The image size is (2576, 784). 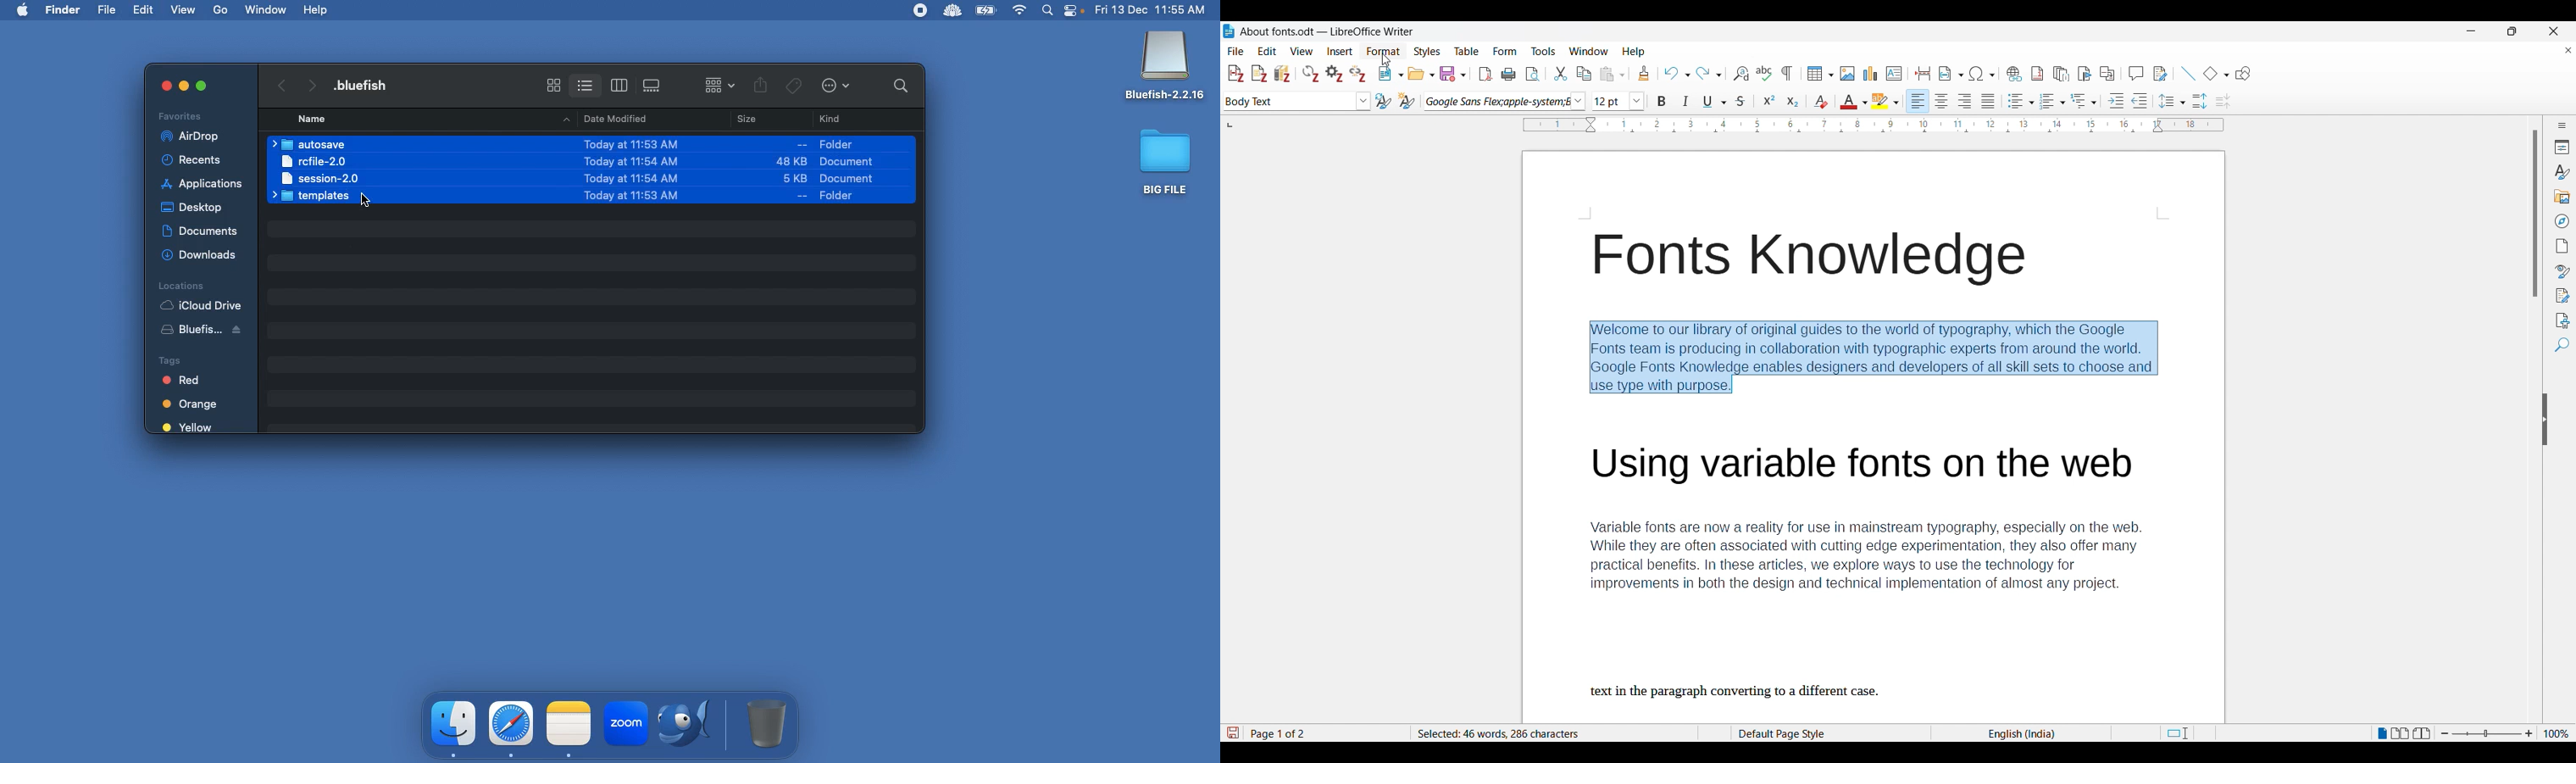 I want to click on Properties, so click(x=2563, y=147).